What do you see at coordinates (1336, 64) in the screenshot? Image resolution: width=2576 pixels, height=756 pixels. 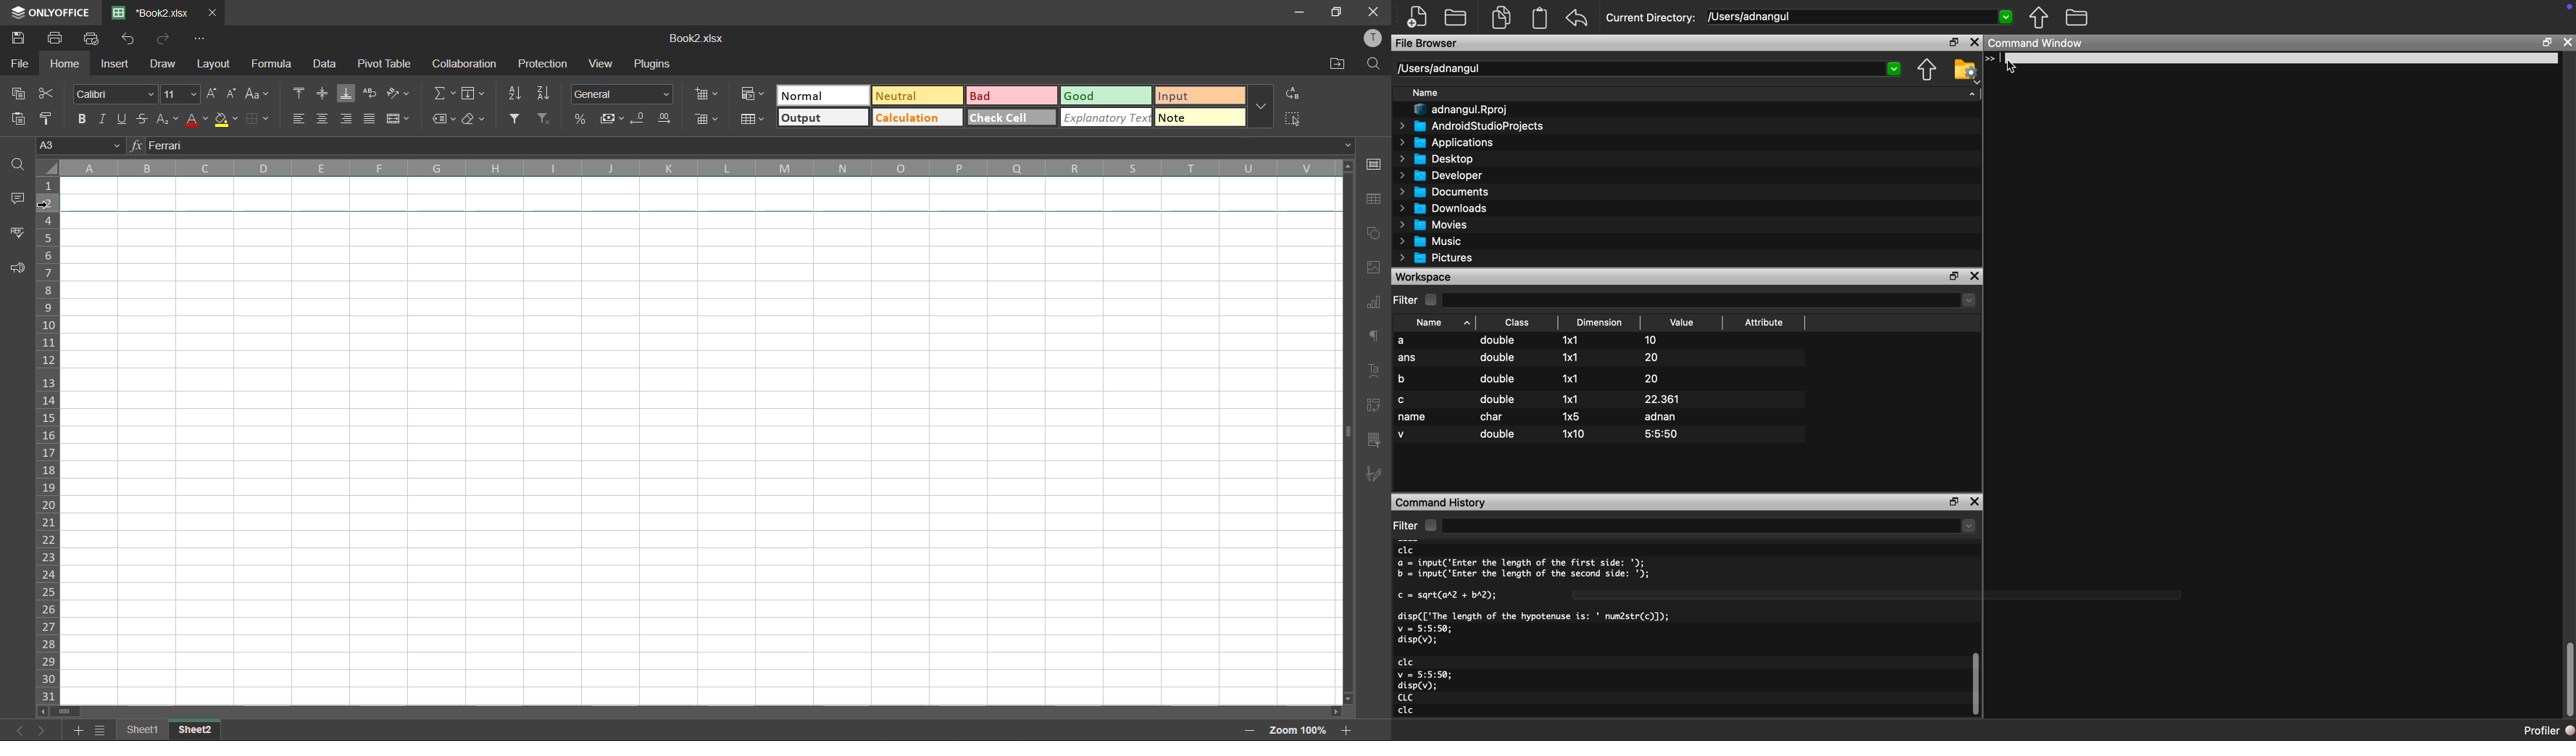 I see `open location` at bounding box center [1336, 64].